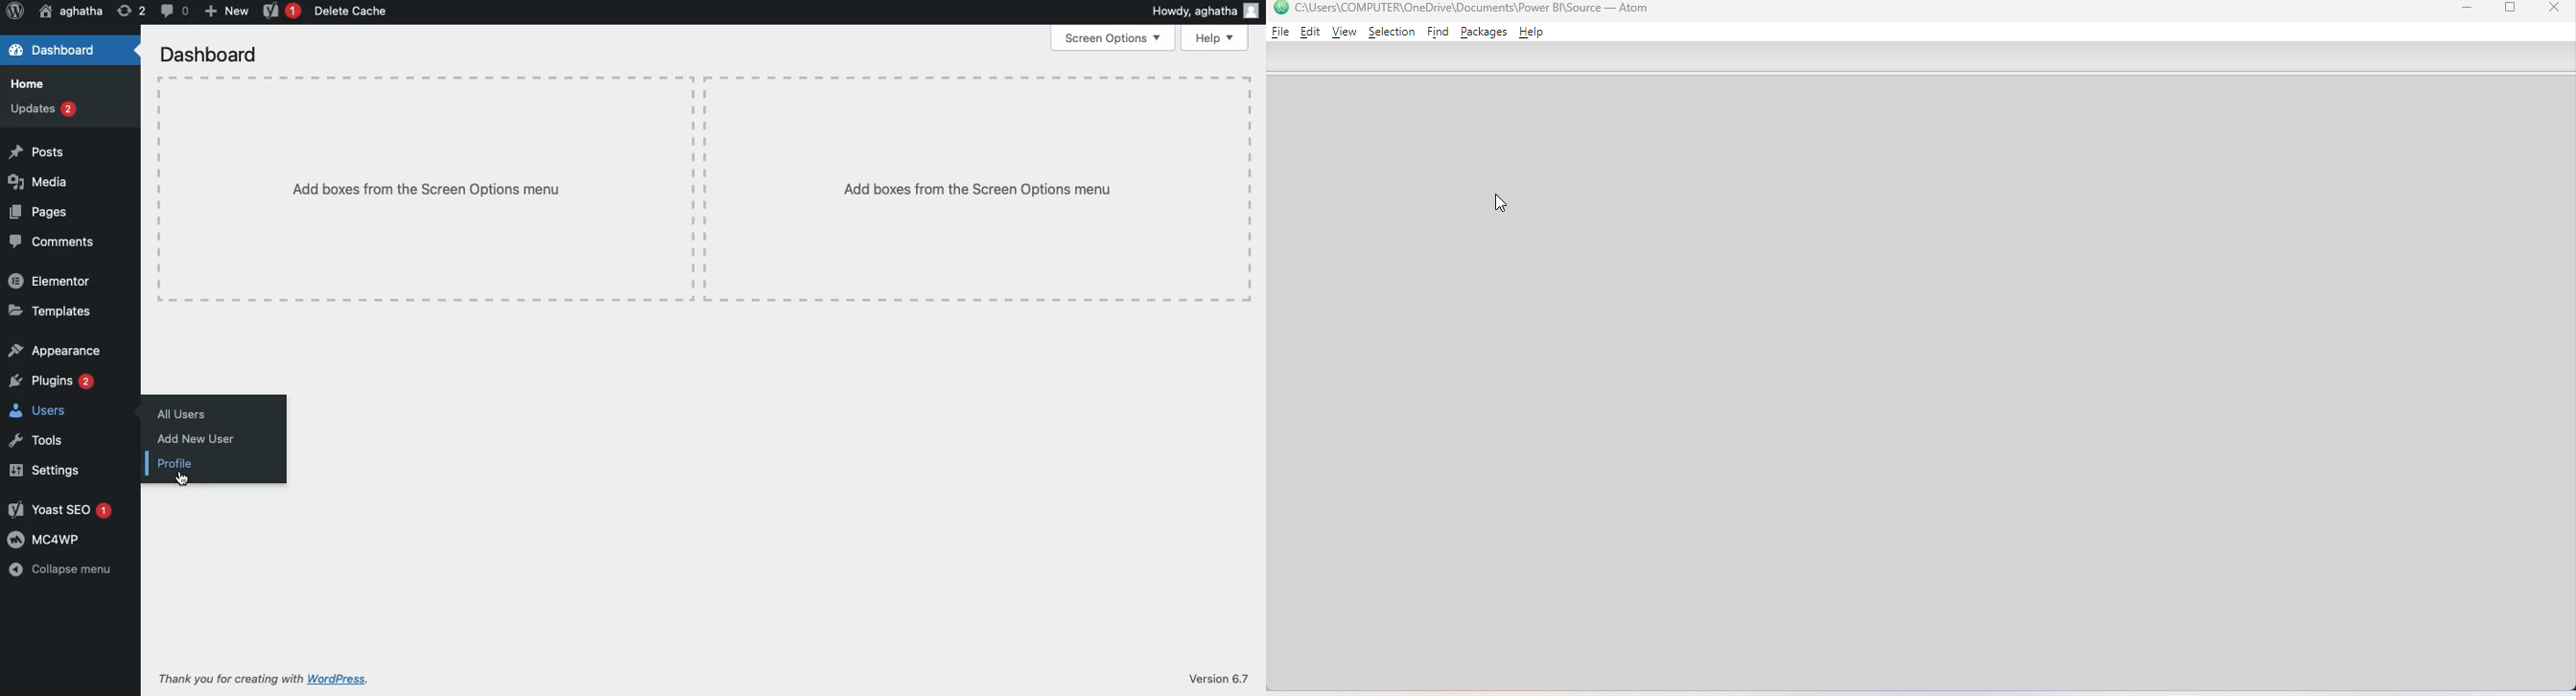 Image resolution: width=2576 pixels, height=700 pixels. I want to click on Maximize, so click(2511, 11).